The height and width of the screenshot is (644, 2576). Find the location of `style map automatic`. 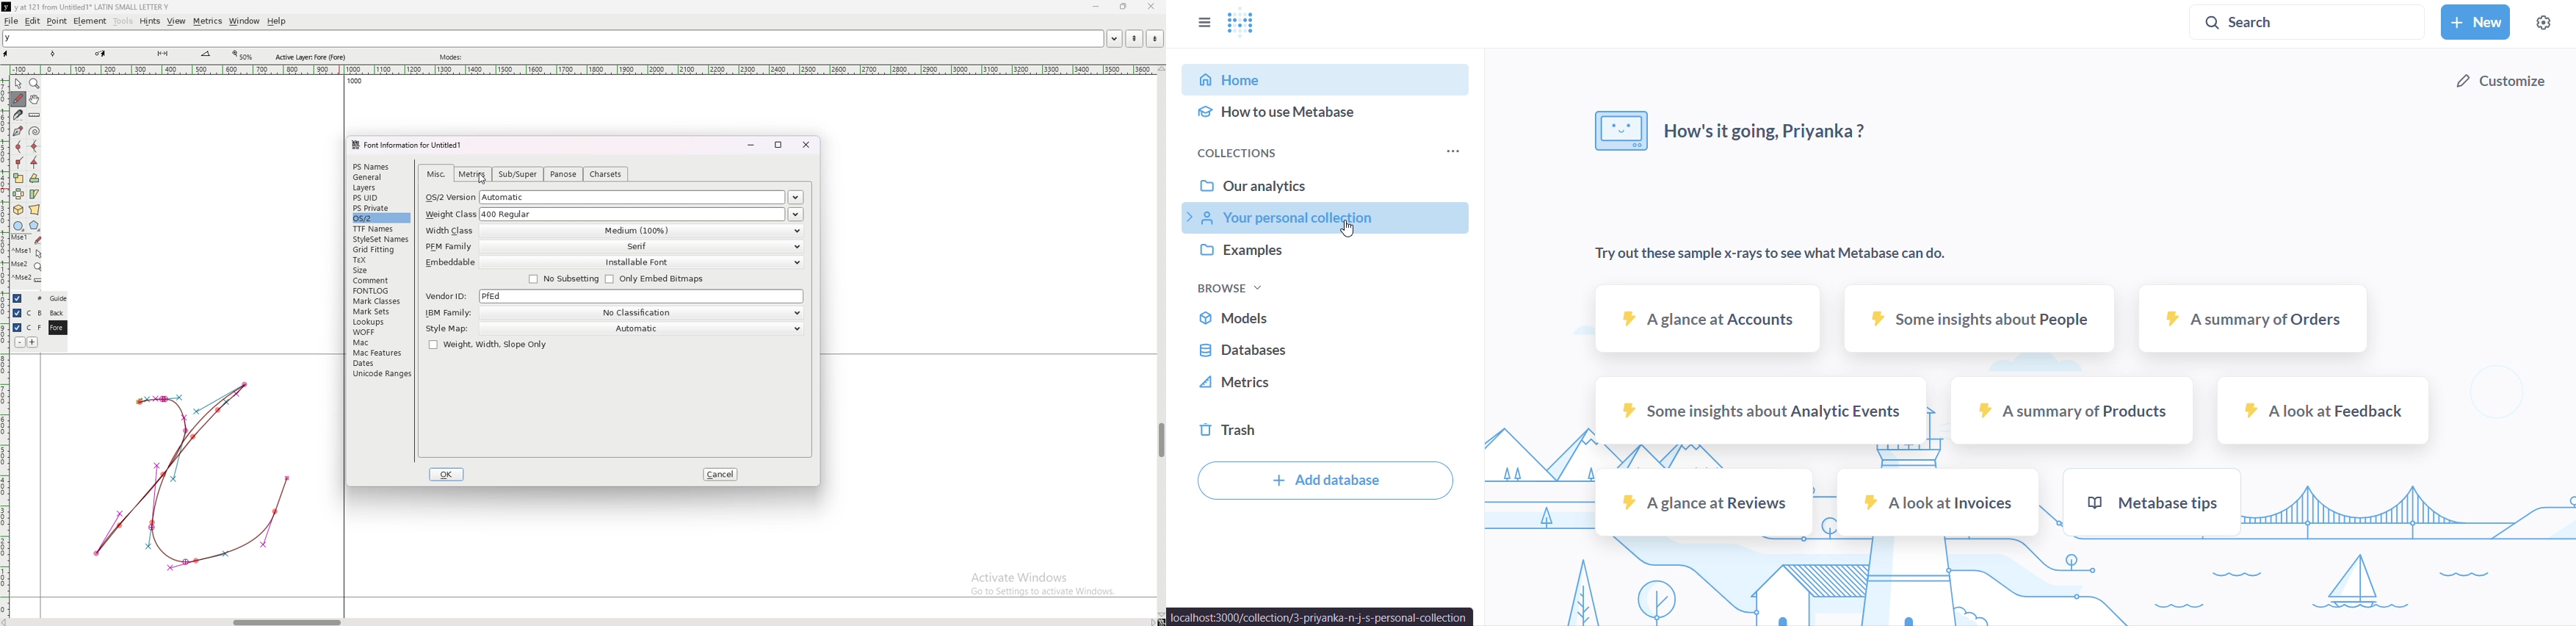

style map automatic is located at coordinates (613, 328).